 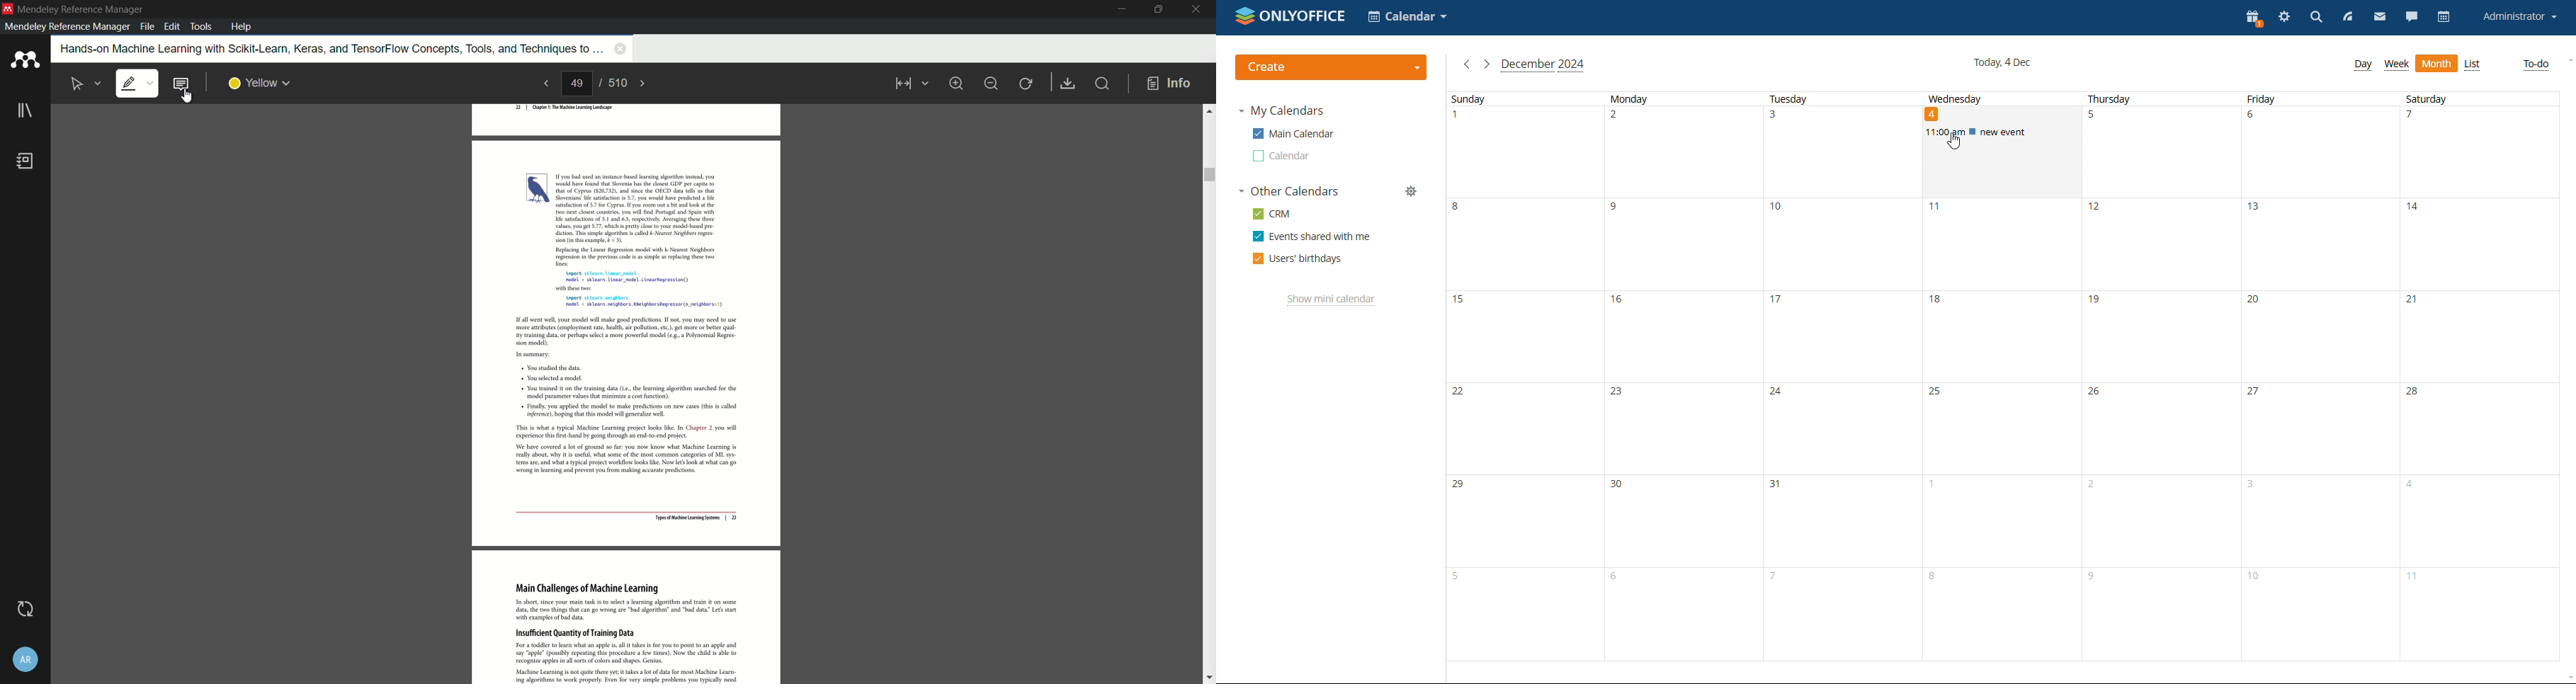 What do you see at coordinates (619, 84) in the screenshot?
I see `total page` at bounding box center [619, 84].